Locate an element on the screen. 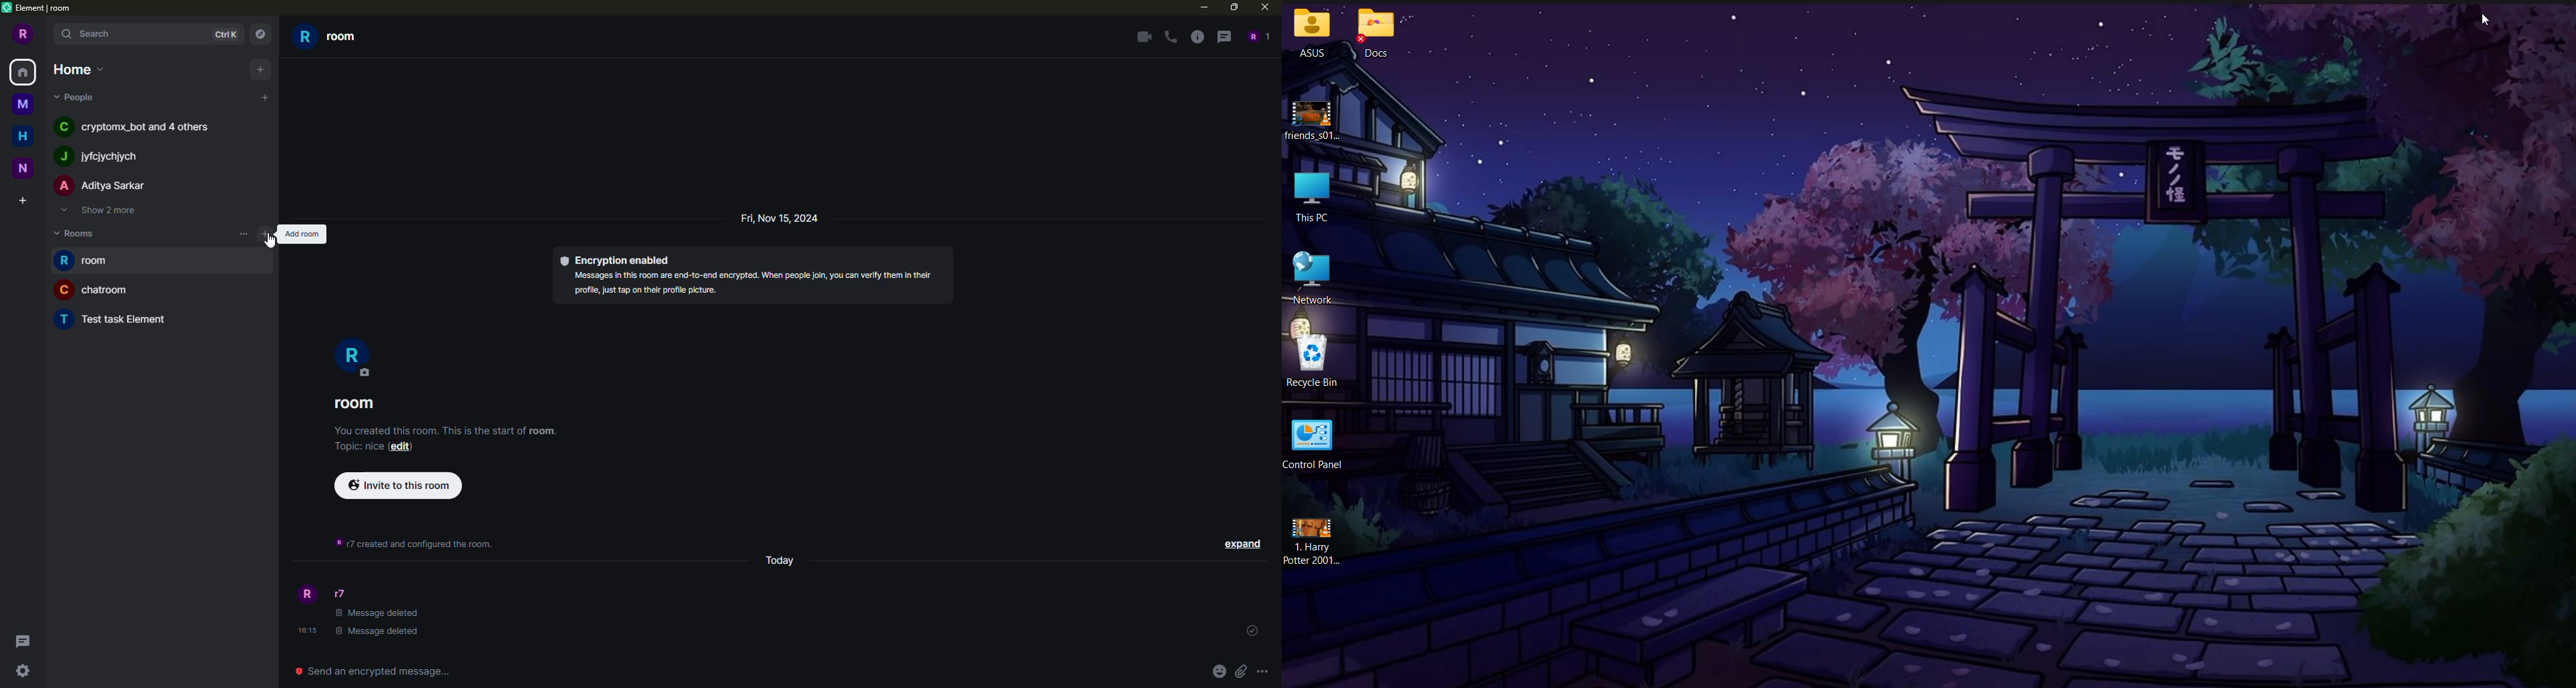 The image size is (2576, 700). cursor is located at coordinates (379, 249).